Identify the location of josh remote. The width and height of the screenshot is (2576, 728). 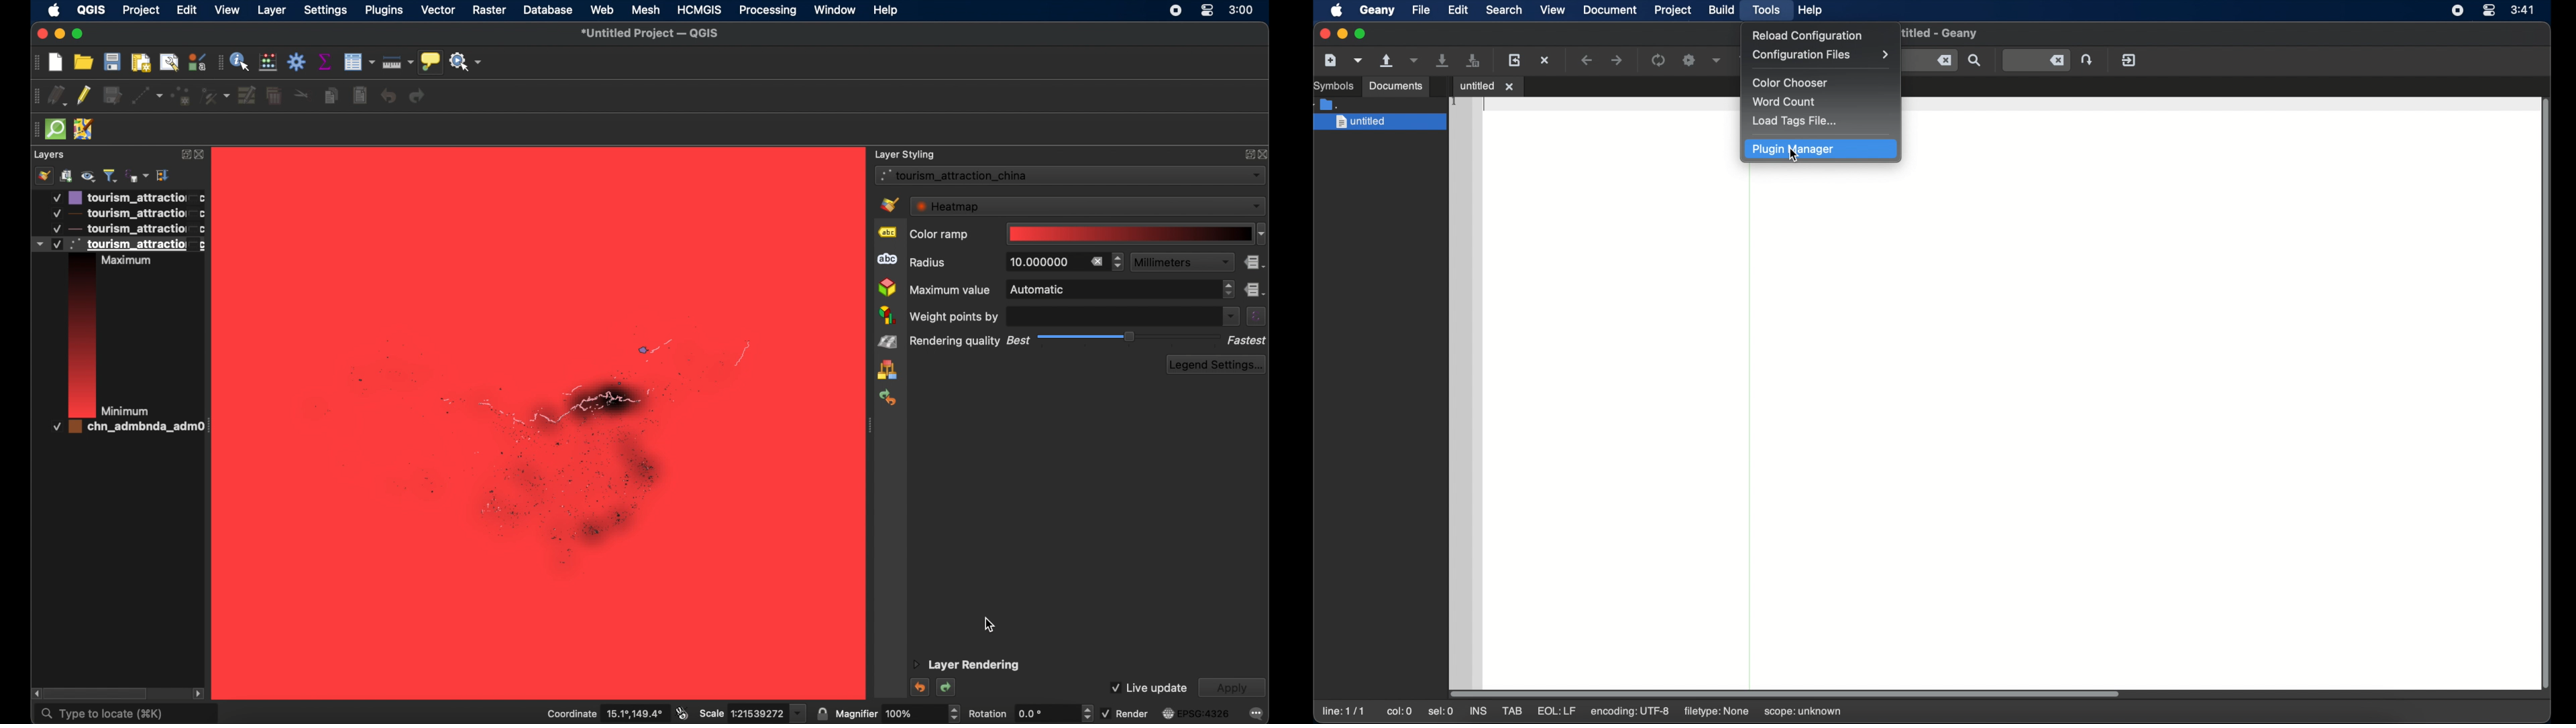
(85, 129).